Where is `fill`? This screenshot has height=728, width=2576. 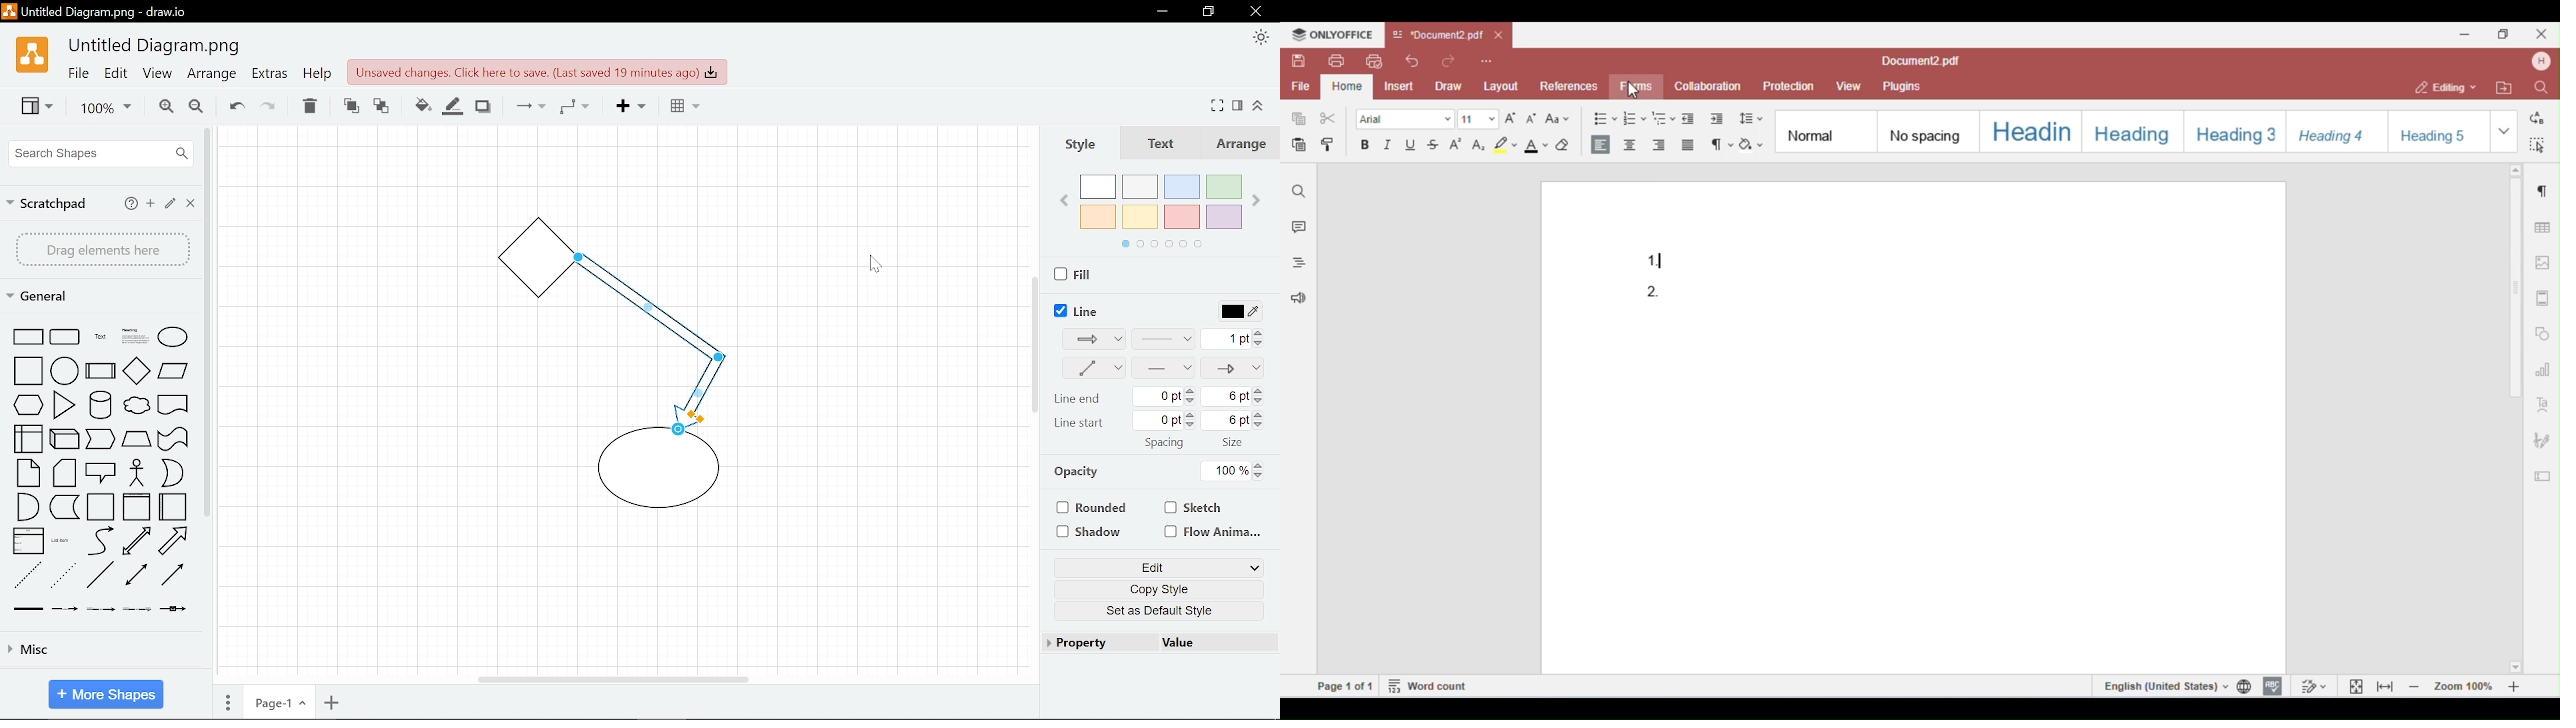
fill is located at coordinates (1076, 272).